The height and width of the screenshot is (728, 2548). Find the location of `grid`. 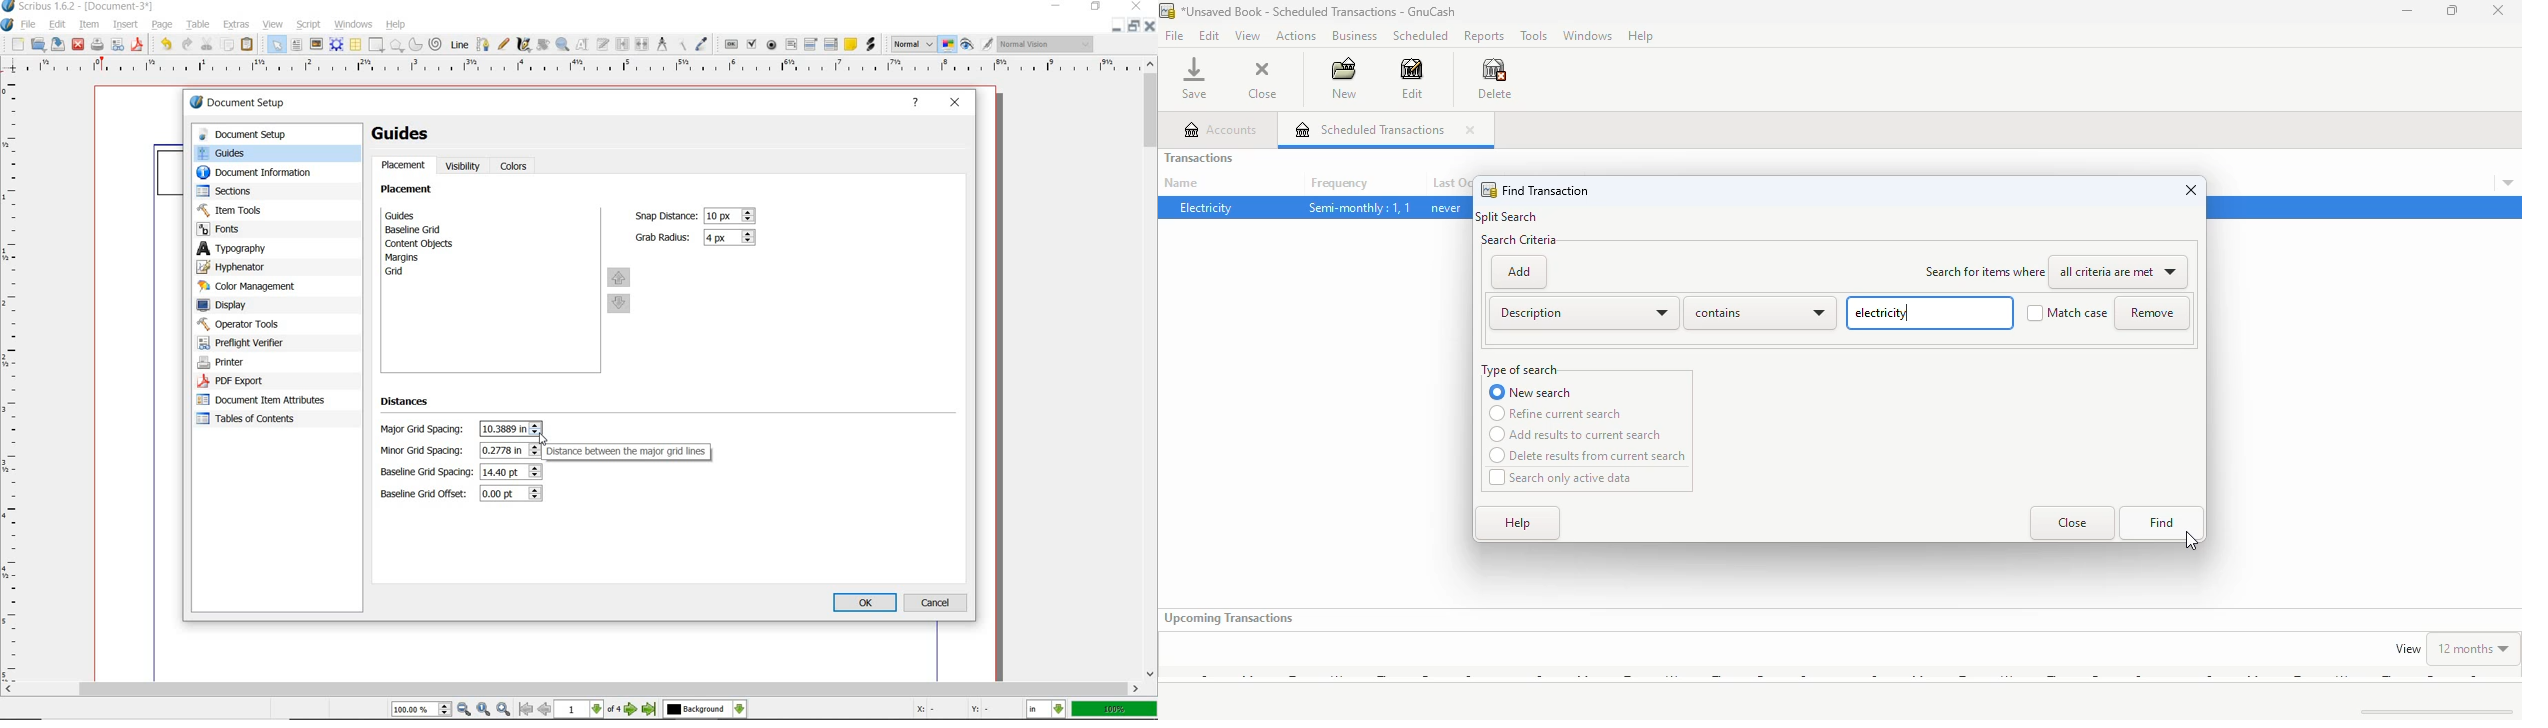

grid is located at coordinates (413, 273).